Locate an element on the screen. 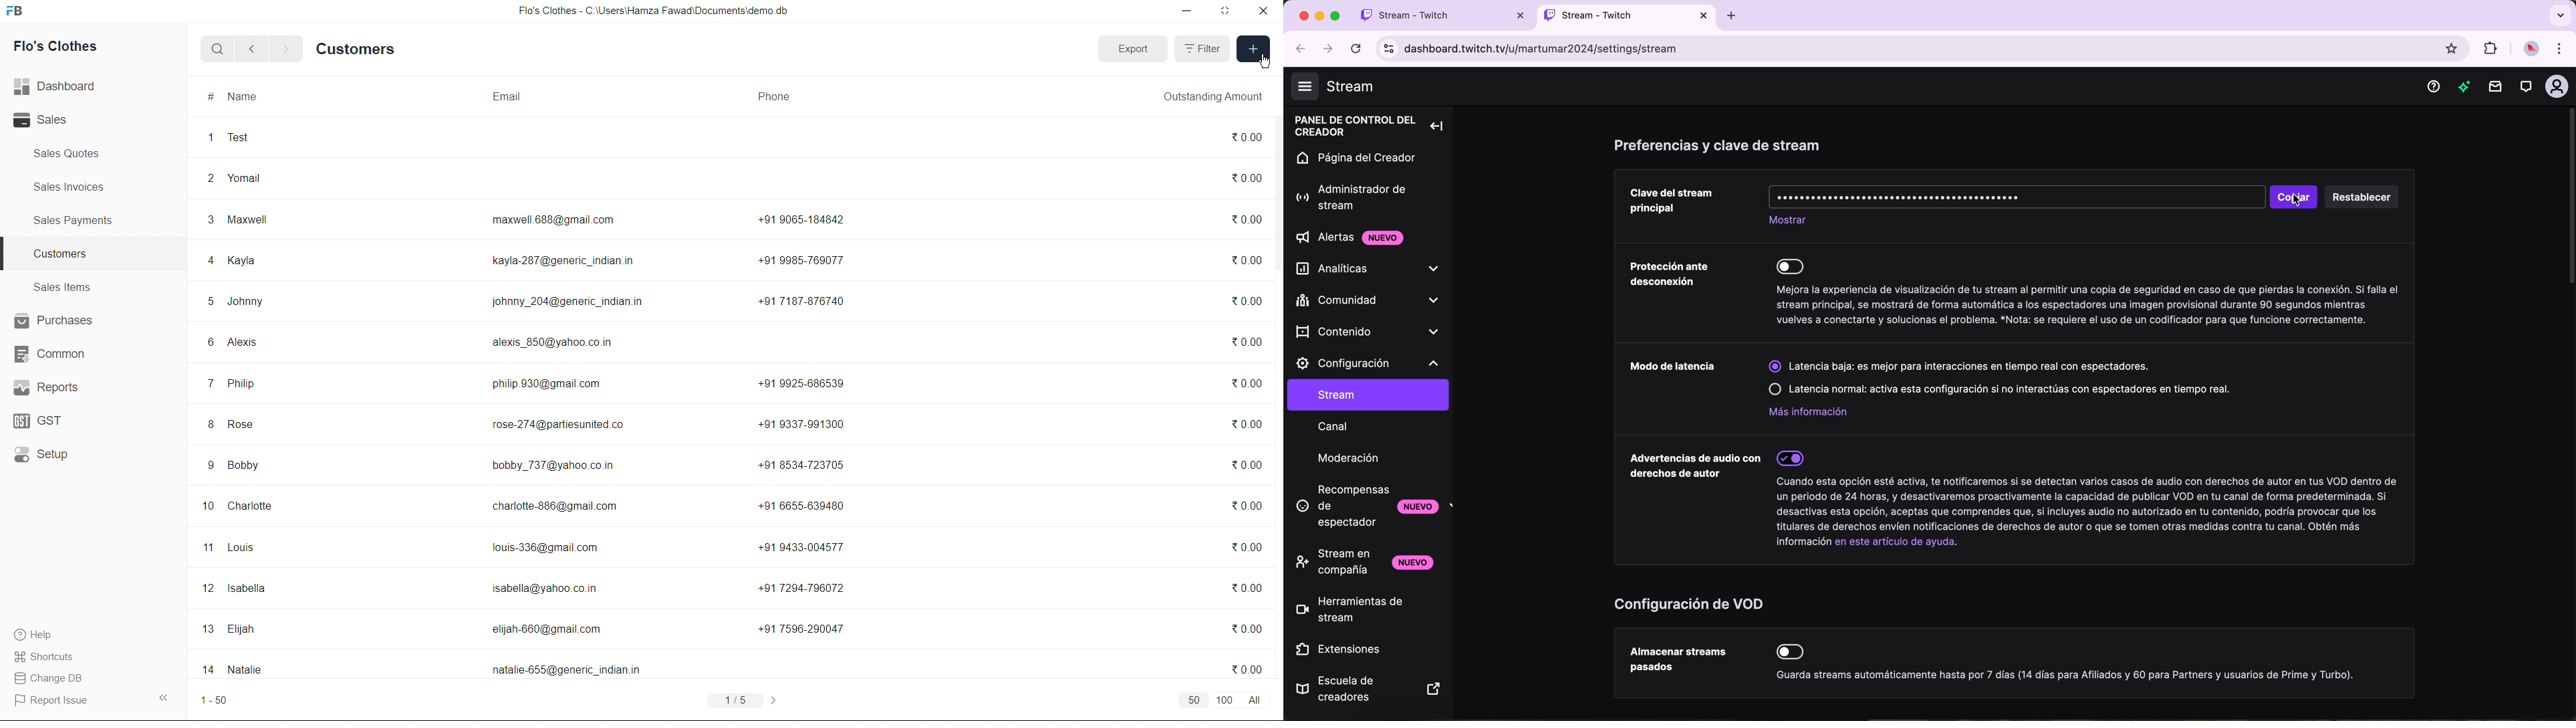 This screenshot has width=2576, height=728. Phone is located at coordinates (771, 98).